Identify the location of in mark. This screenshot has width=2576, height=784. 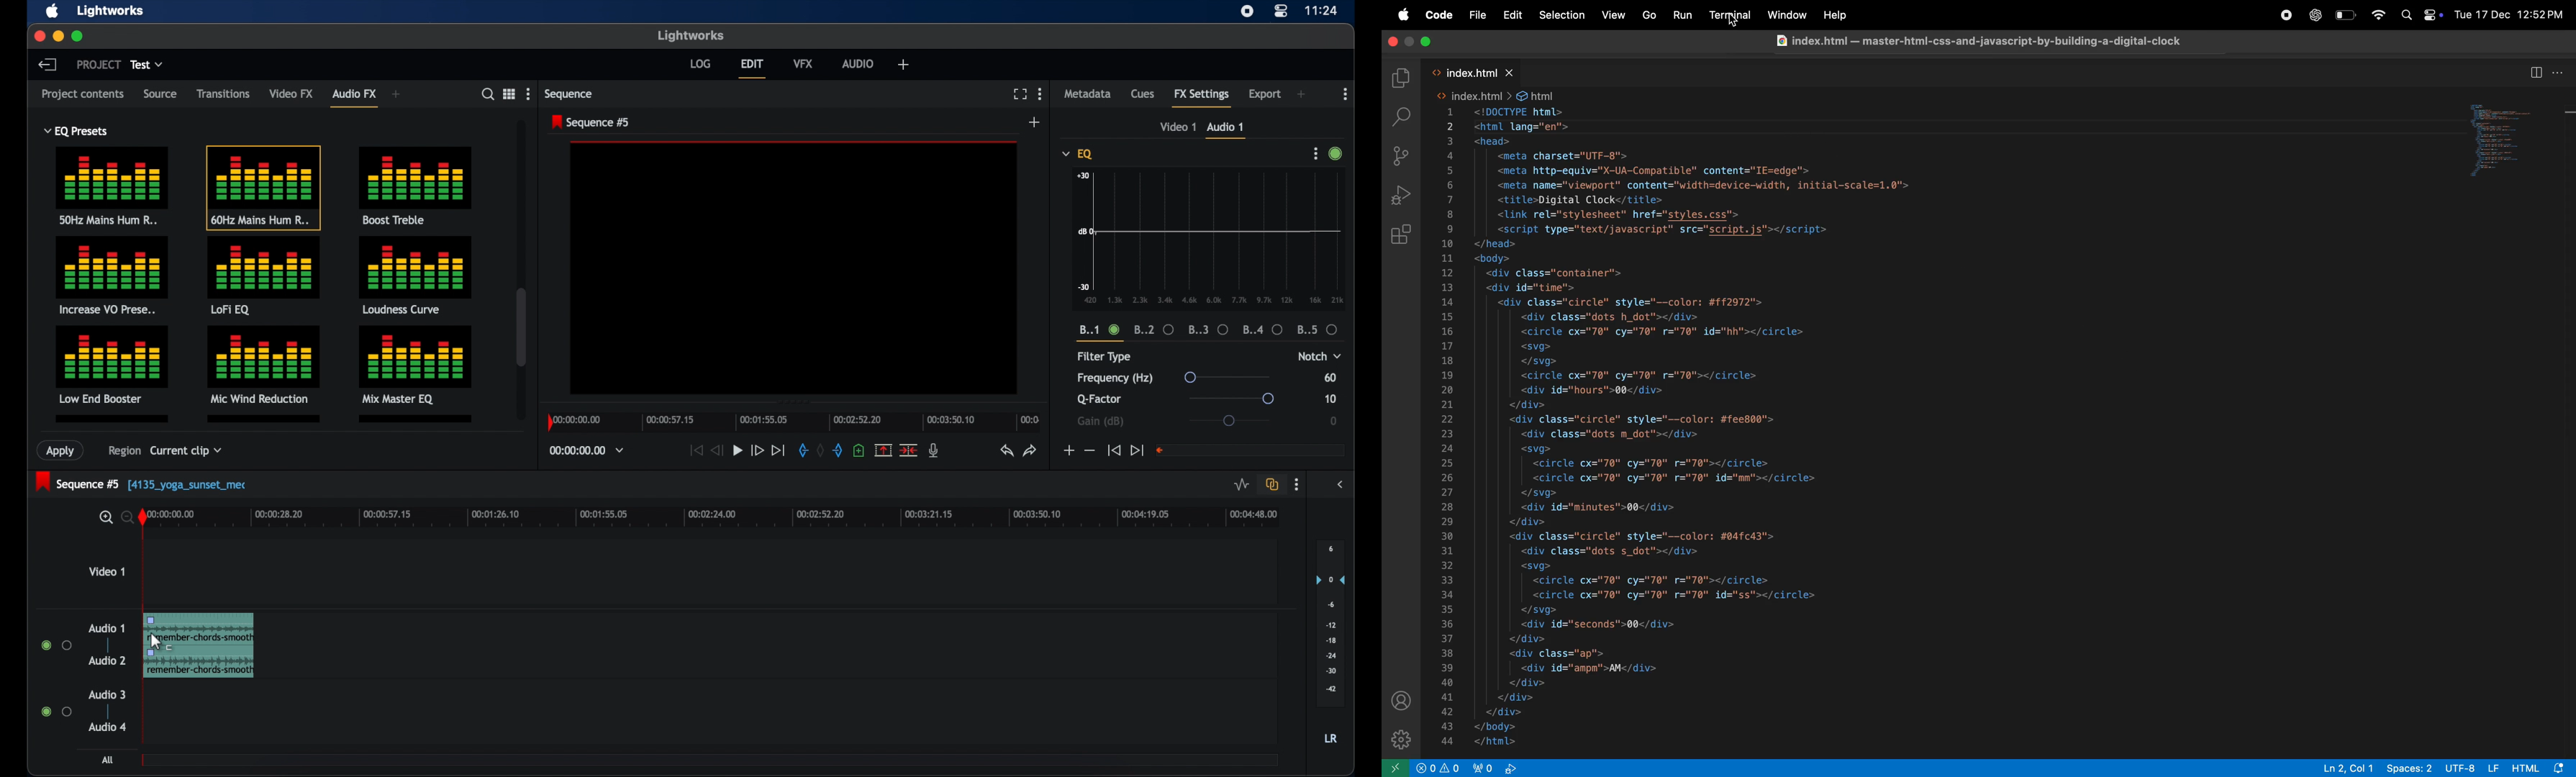
(802, 450).